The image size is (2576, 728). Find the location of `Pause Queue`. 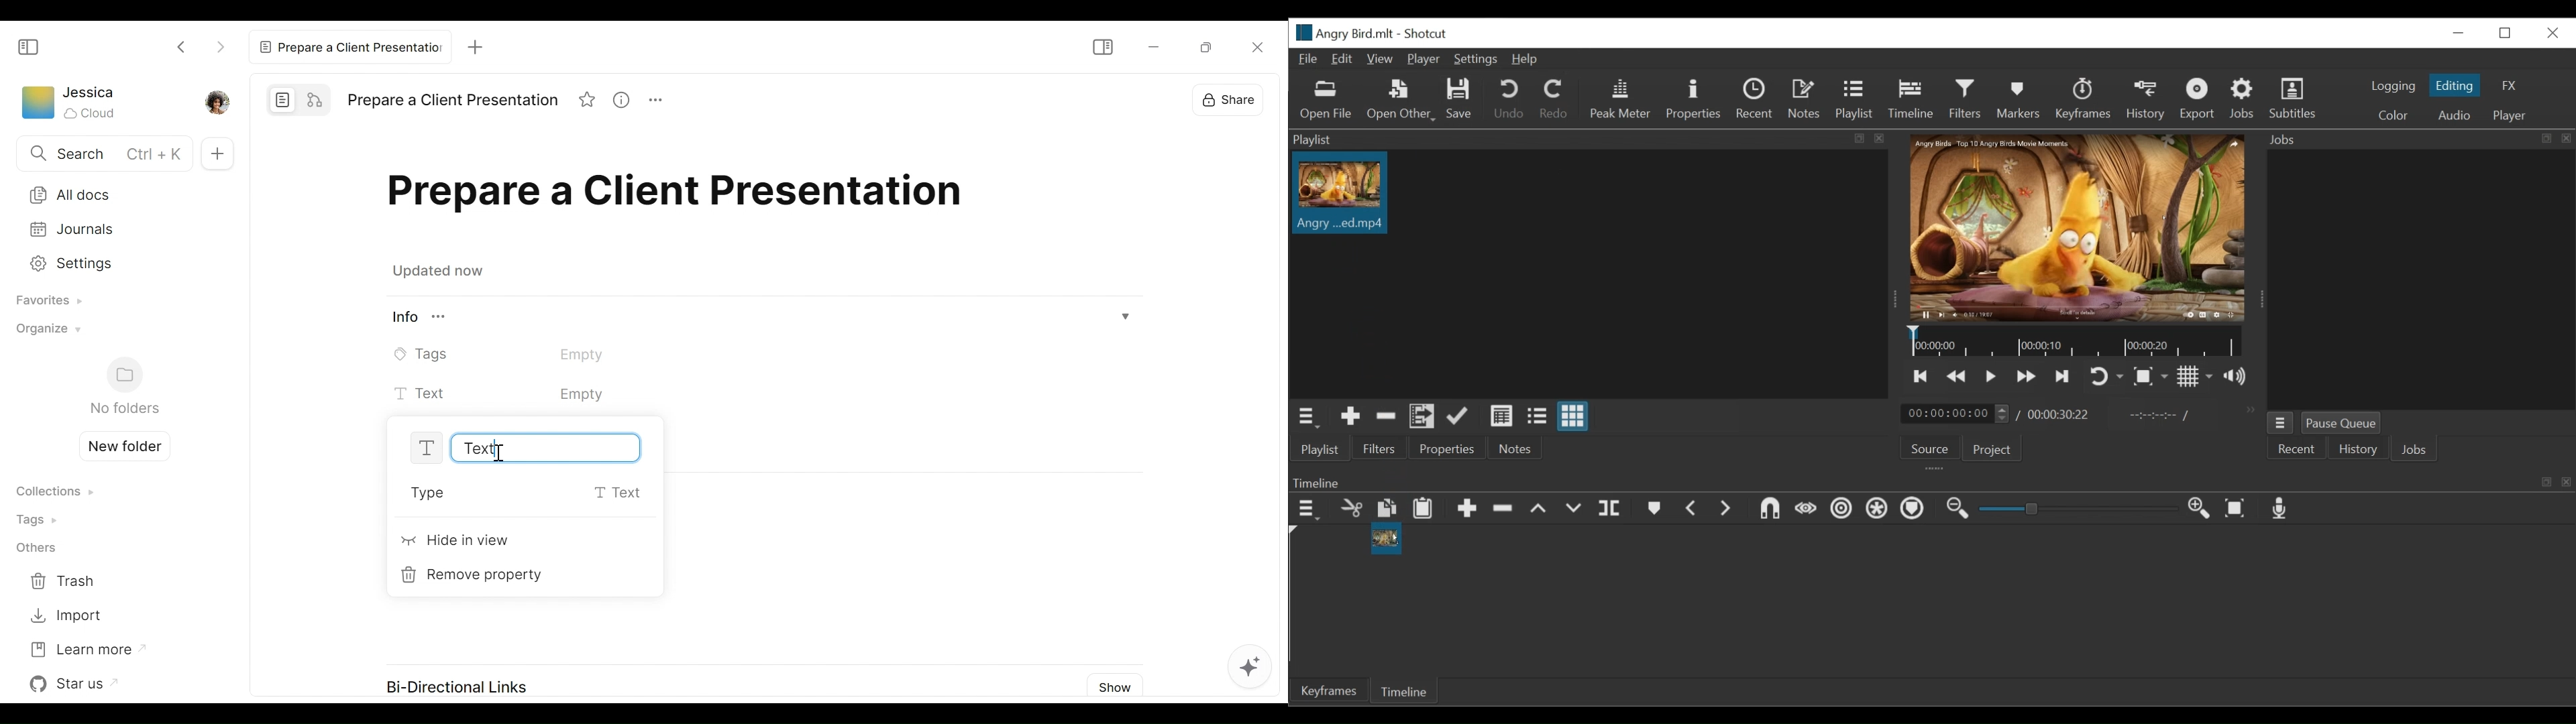

Pause Queue is located at coordinates (2343, 423).